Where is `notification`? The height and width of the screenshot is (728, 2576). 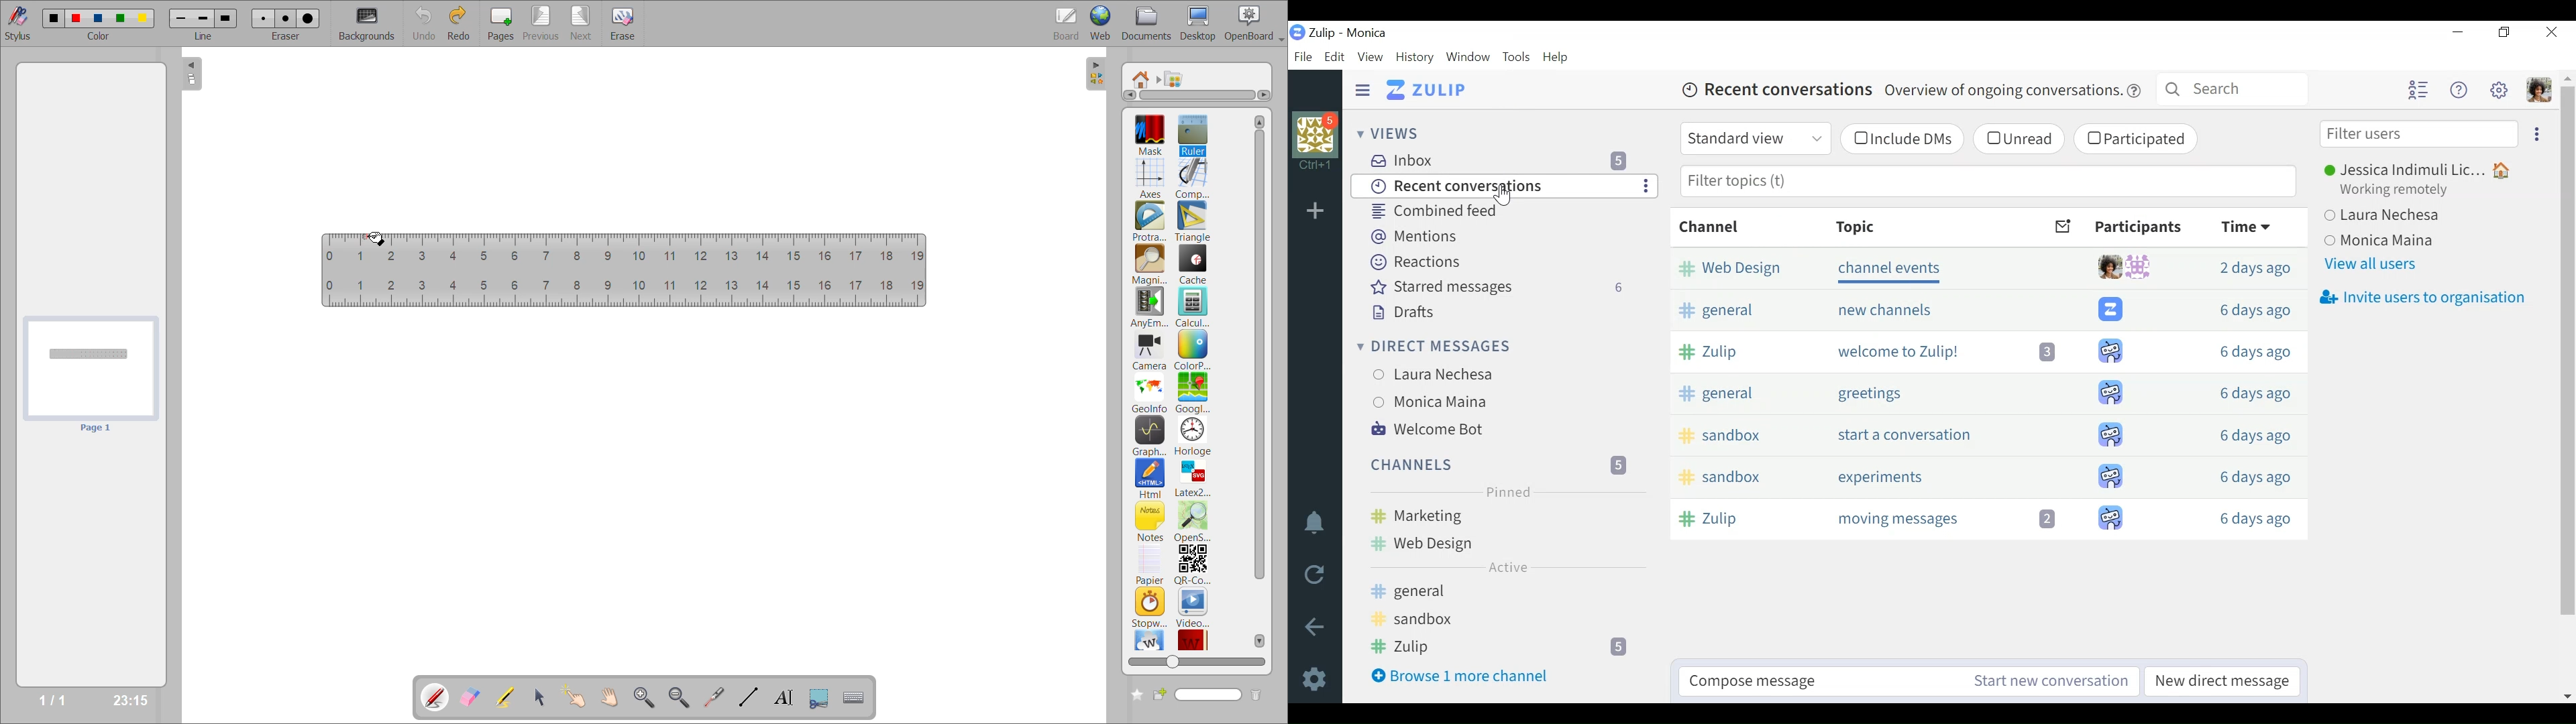
notification is located at coordinates (1315, 524).